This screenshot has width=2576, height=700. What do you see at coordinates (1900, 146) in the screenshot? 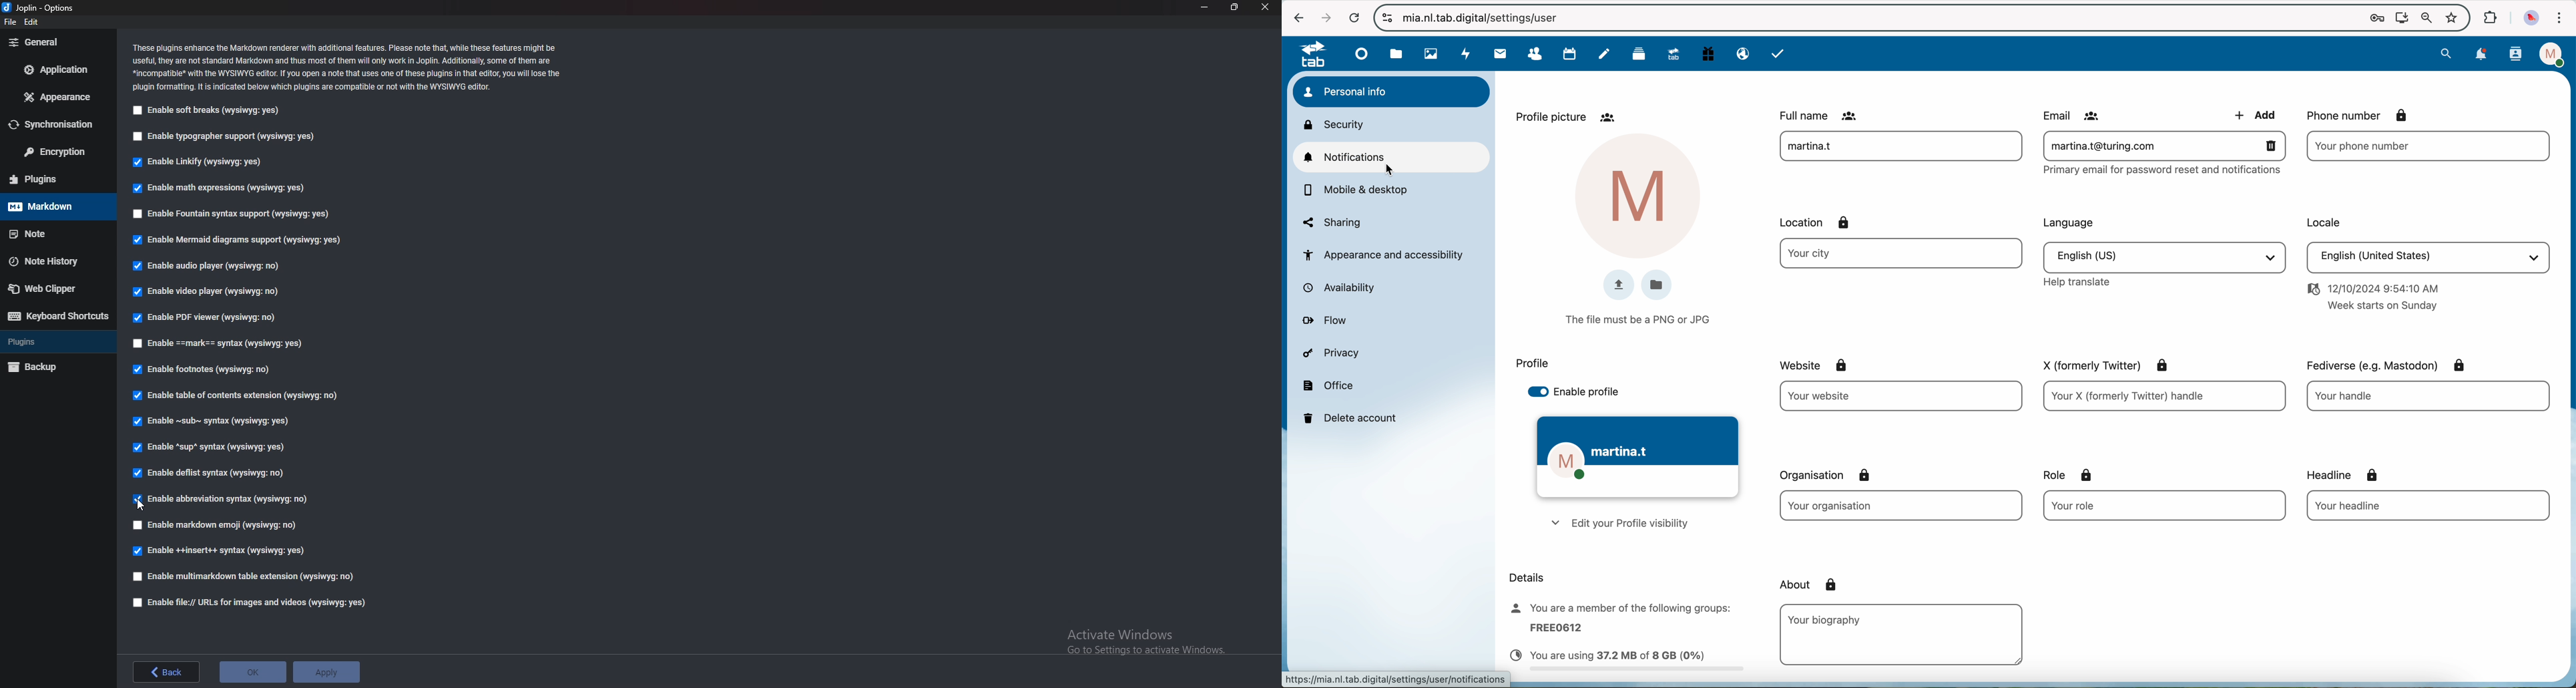
I see `user` at bounding box center [1900, 146].